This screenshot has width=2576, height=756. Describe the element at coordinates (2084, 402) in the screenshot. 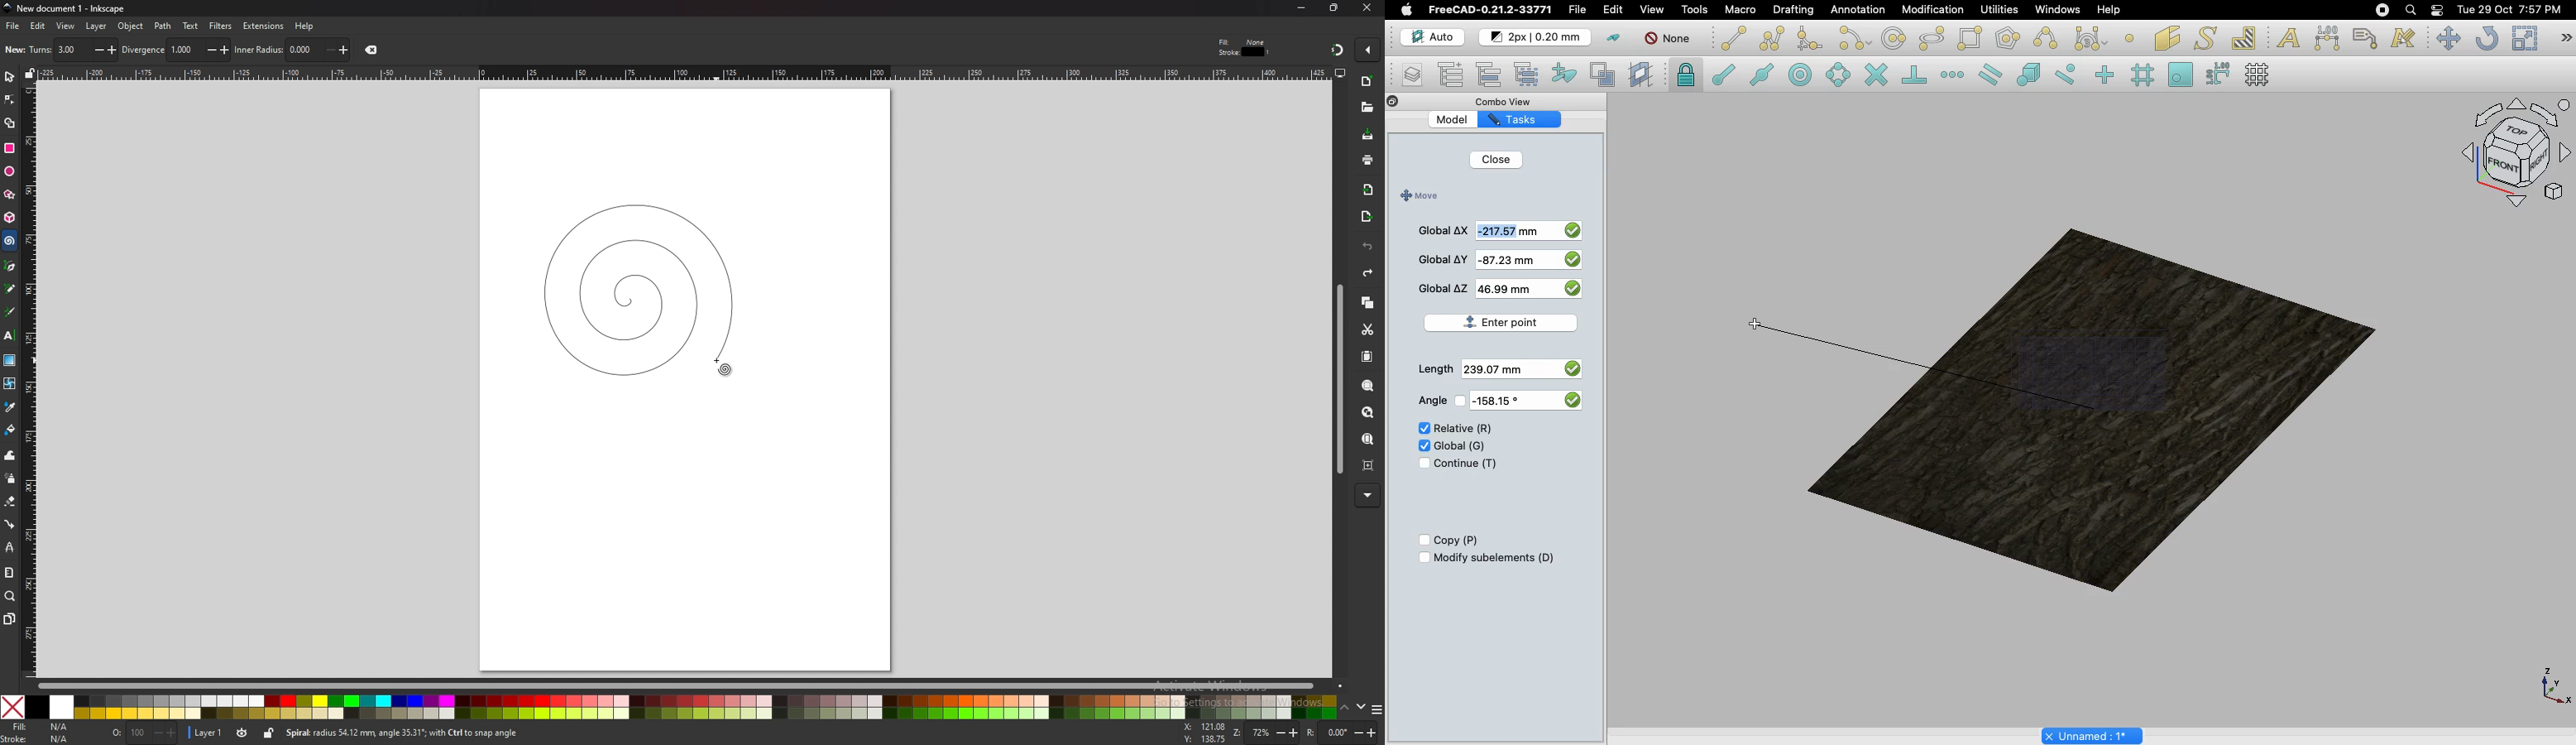

I see `Object selected` at that location.